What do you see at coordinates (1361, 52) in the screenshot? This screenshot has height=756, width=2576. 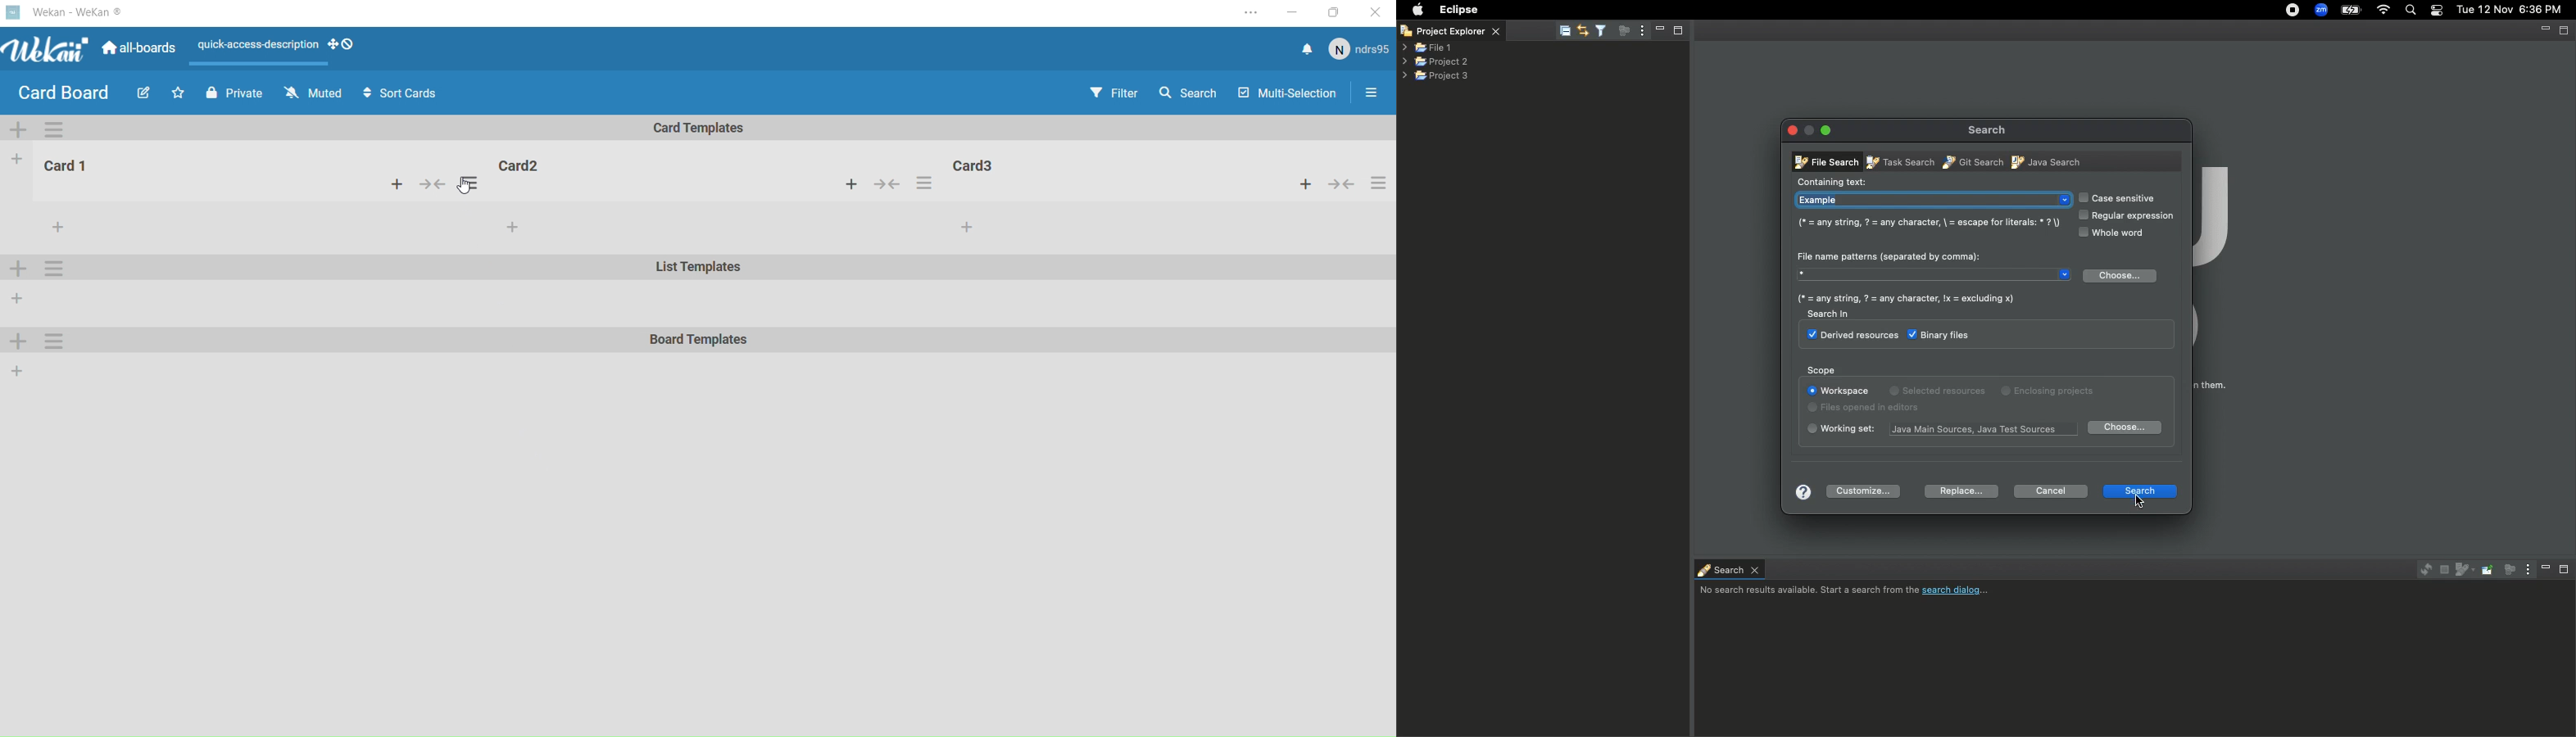 I see `user` at bounding box center [1361, 52].